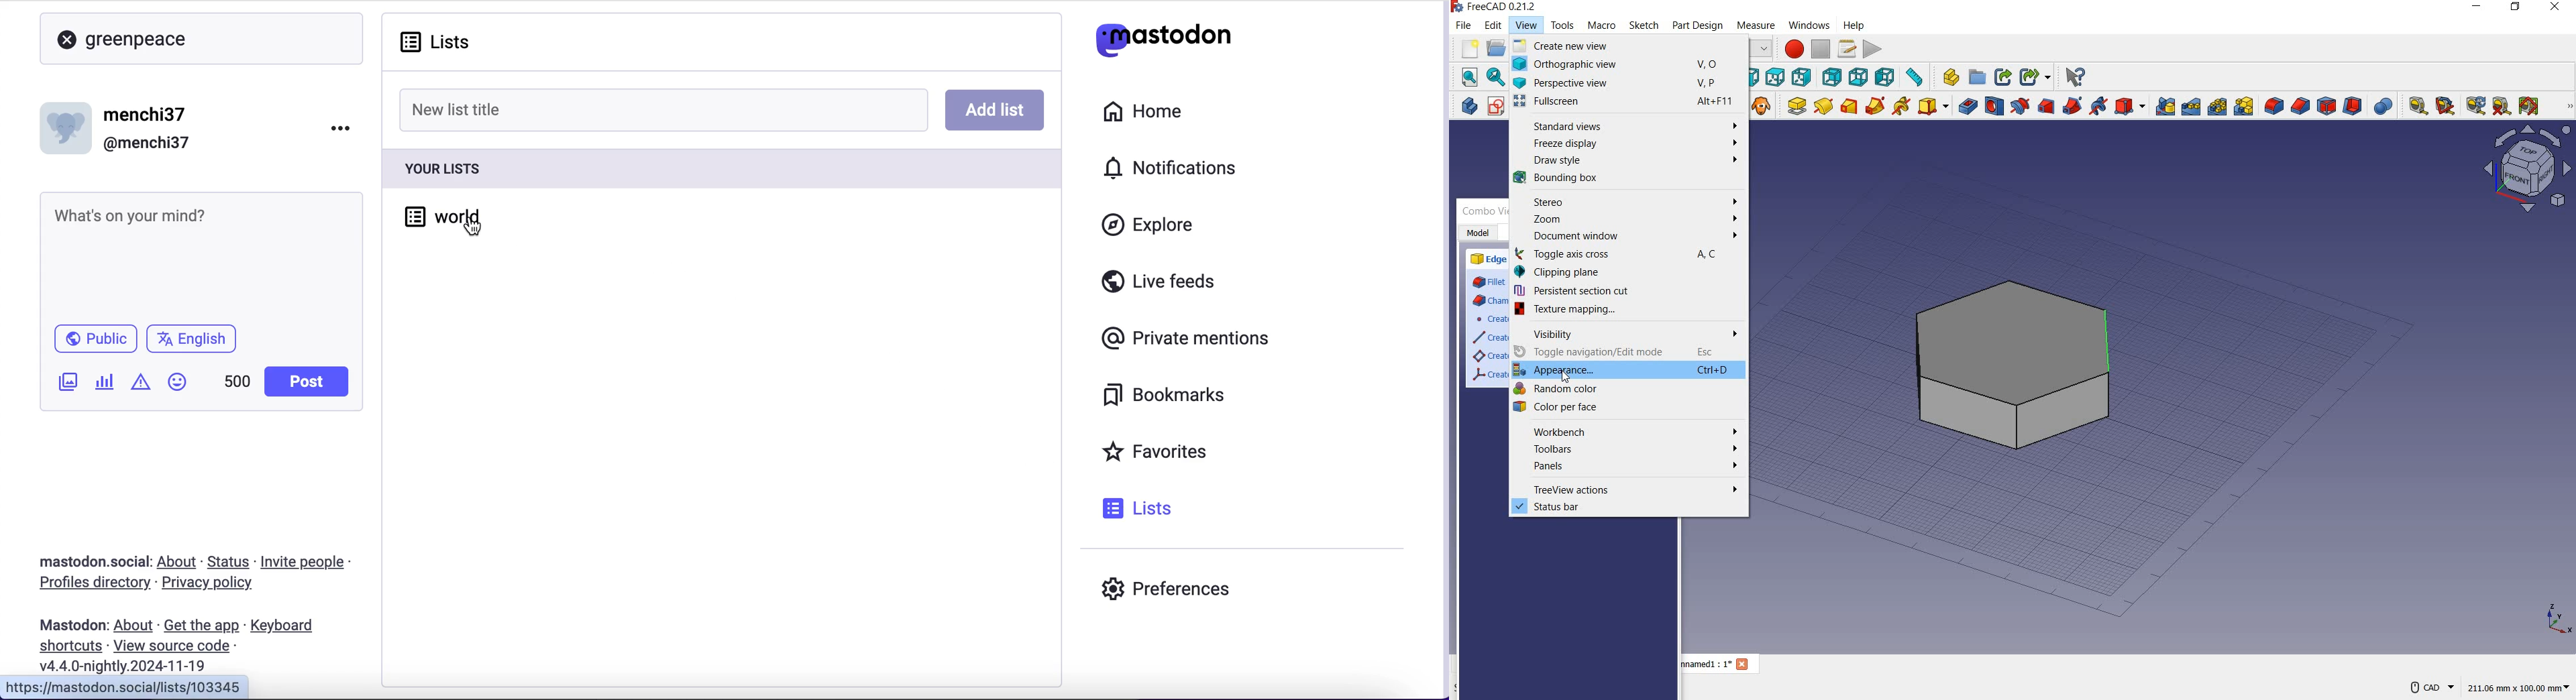 The width and height of the screenshot is (2576, 700). What do you see at coordinates (1466, 76) in the screenshot?
I see `fit all` at bounding box center [1466, 76].